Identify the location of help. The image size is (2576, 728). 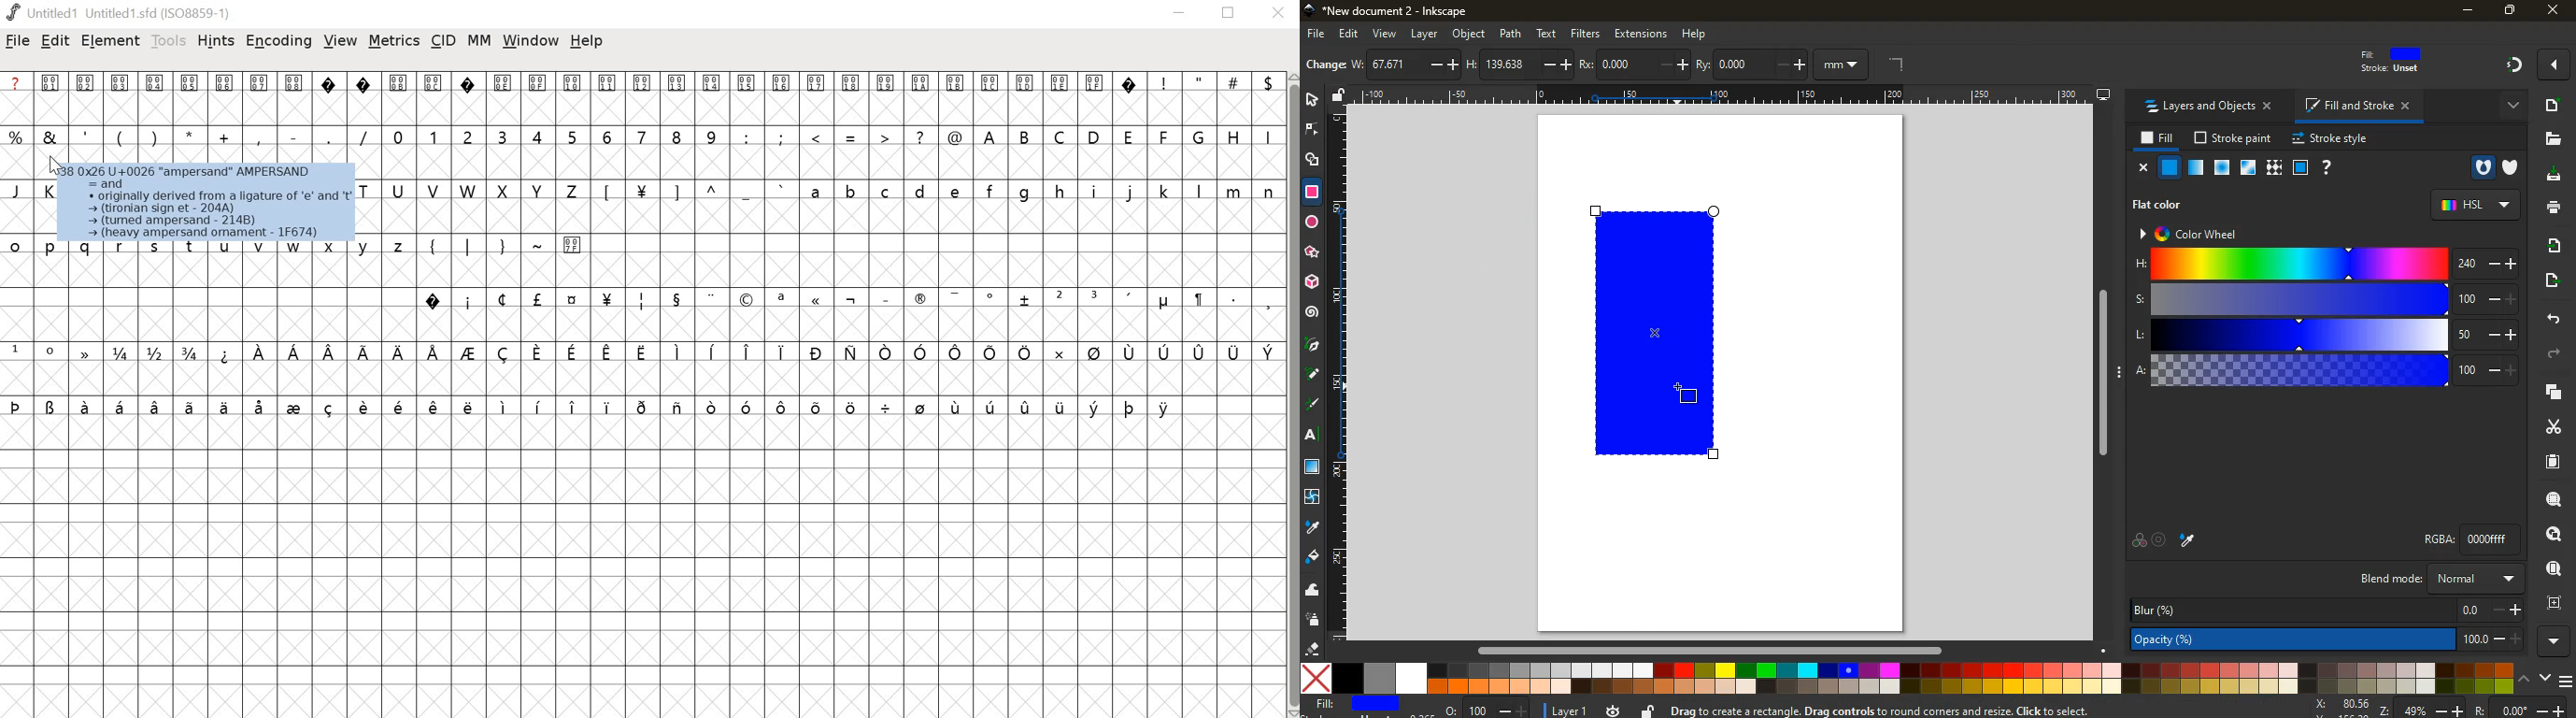
(2327, 167).